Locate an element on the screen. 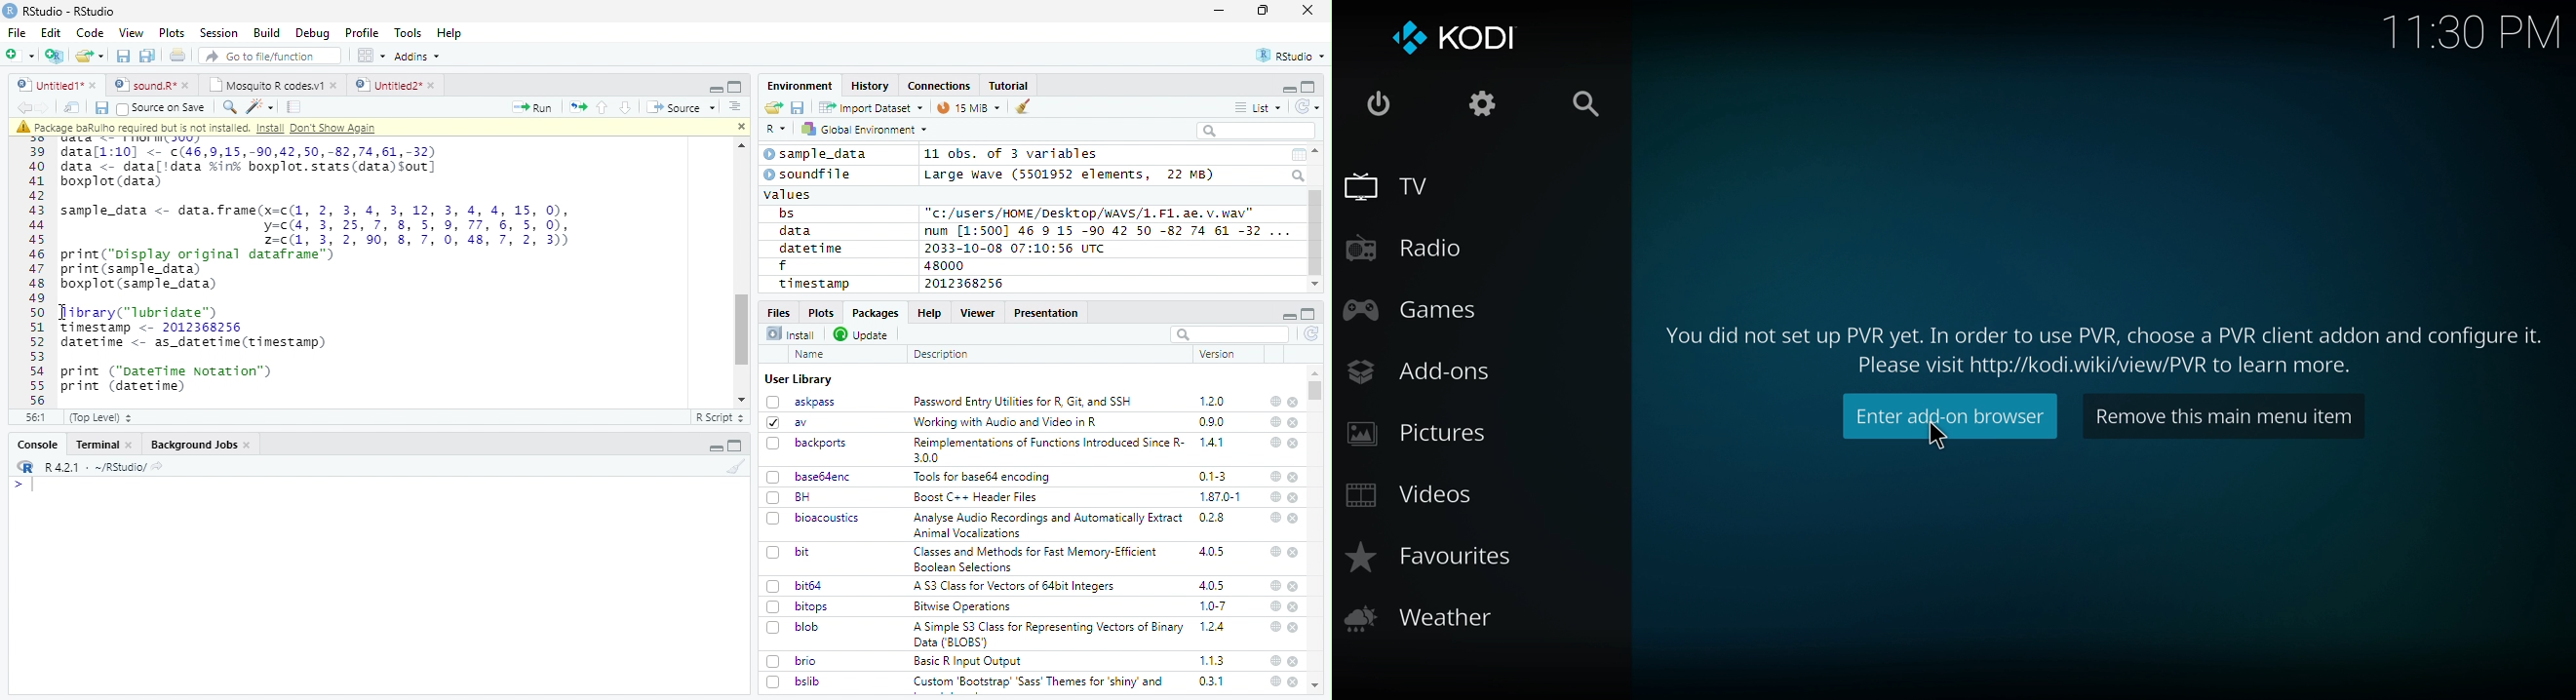 The height and width of the screenshot is (700, 2576). bioacoustics is located at coordinates (813, 518).